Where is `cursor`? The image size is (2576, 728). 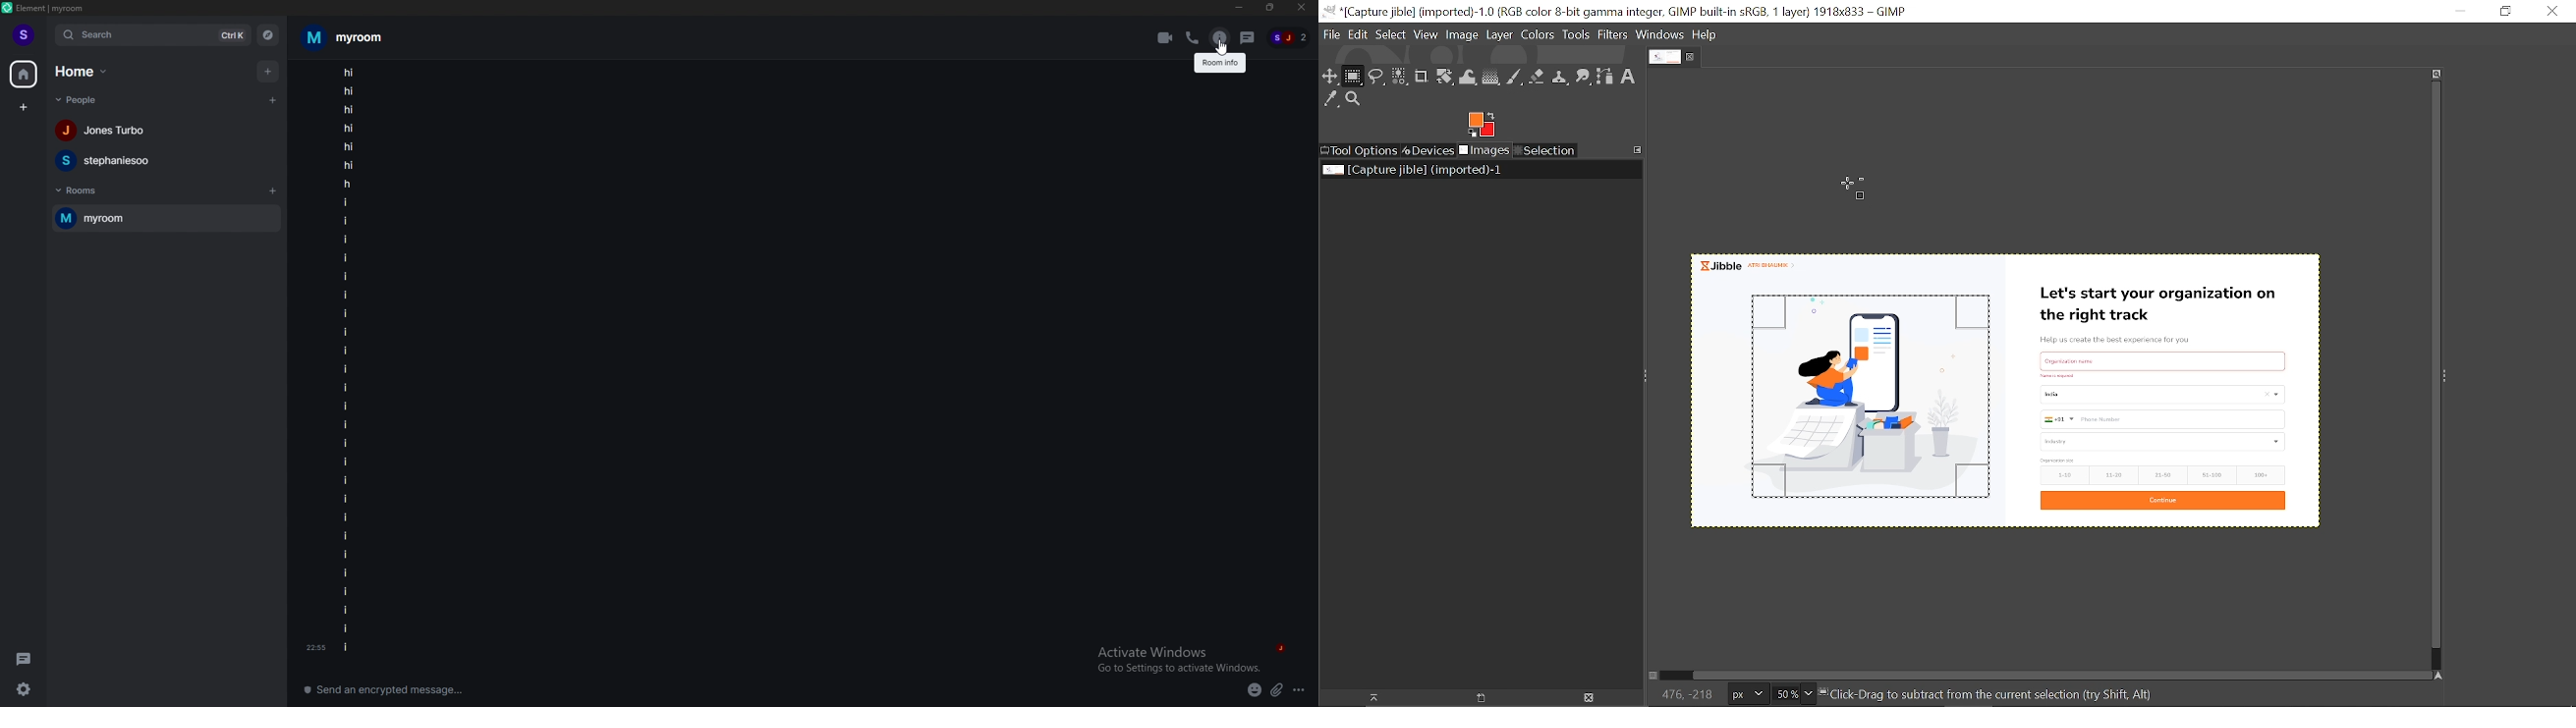
cursor is located at coordinates (1218, 48).